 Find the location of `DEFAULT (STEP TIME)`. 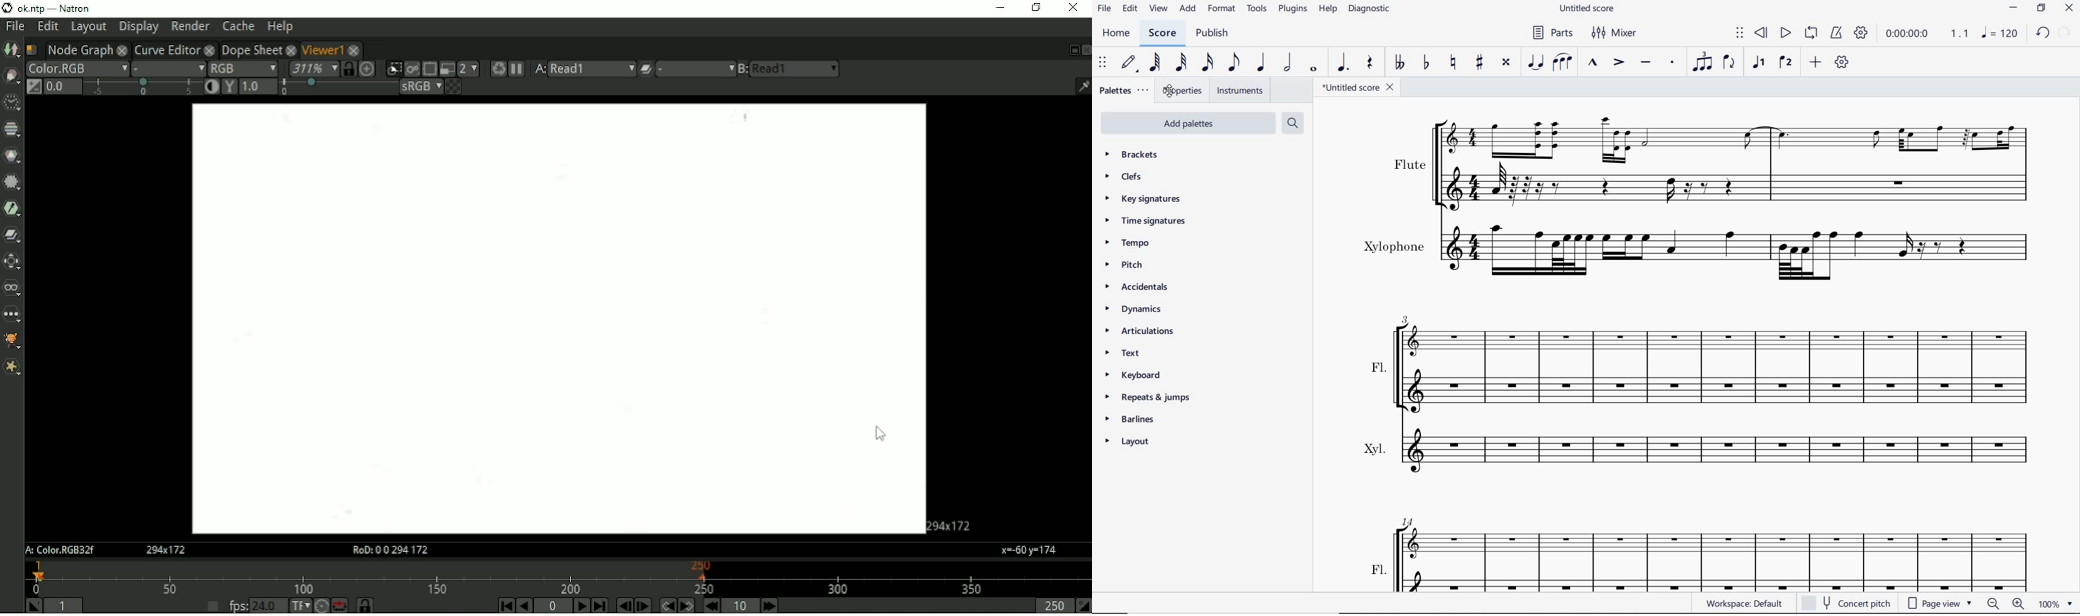

DEFAULT (STEP TIME) is located at coordinates (1127, 64).